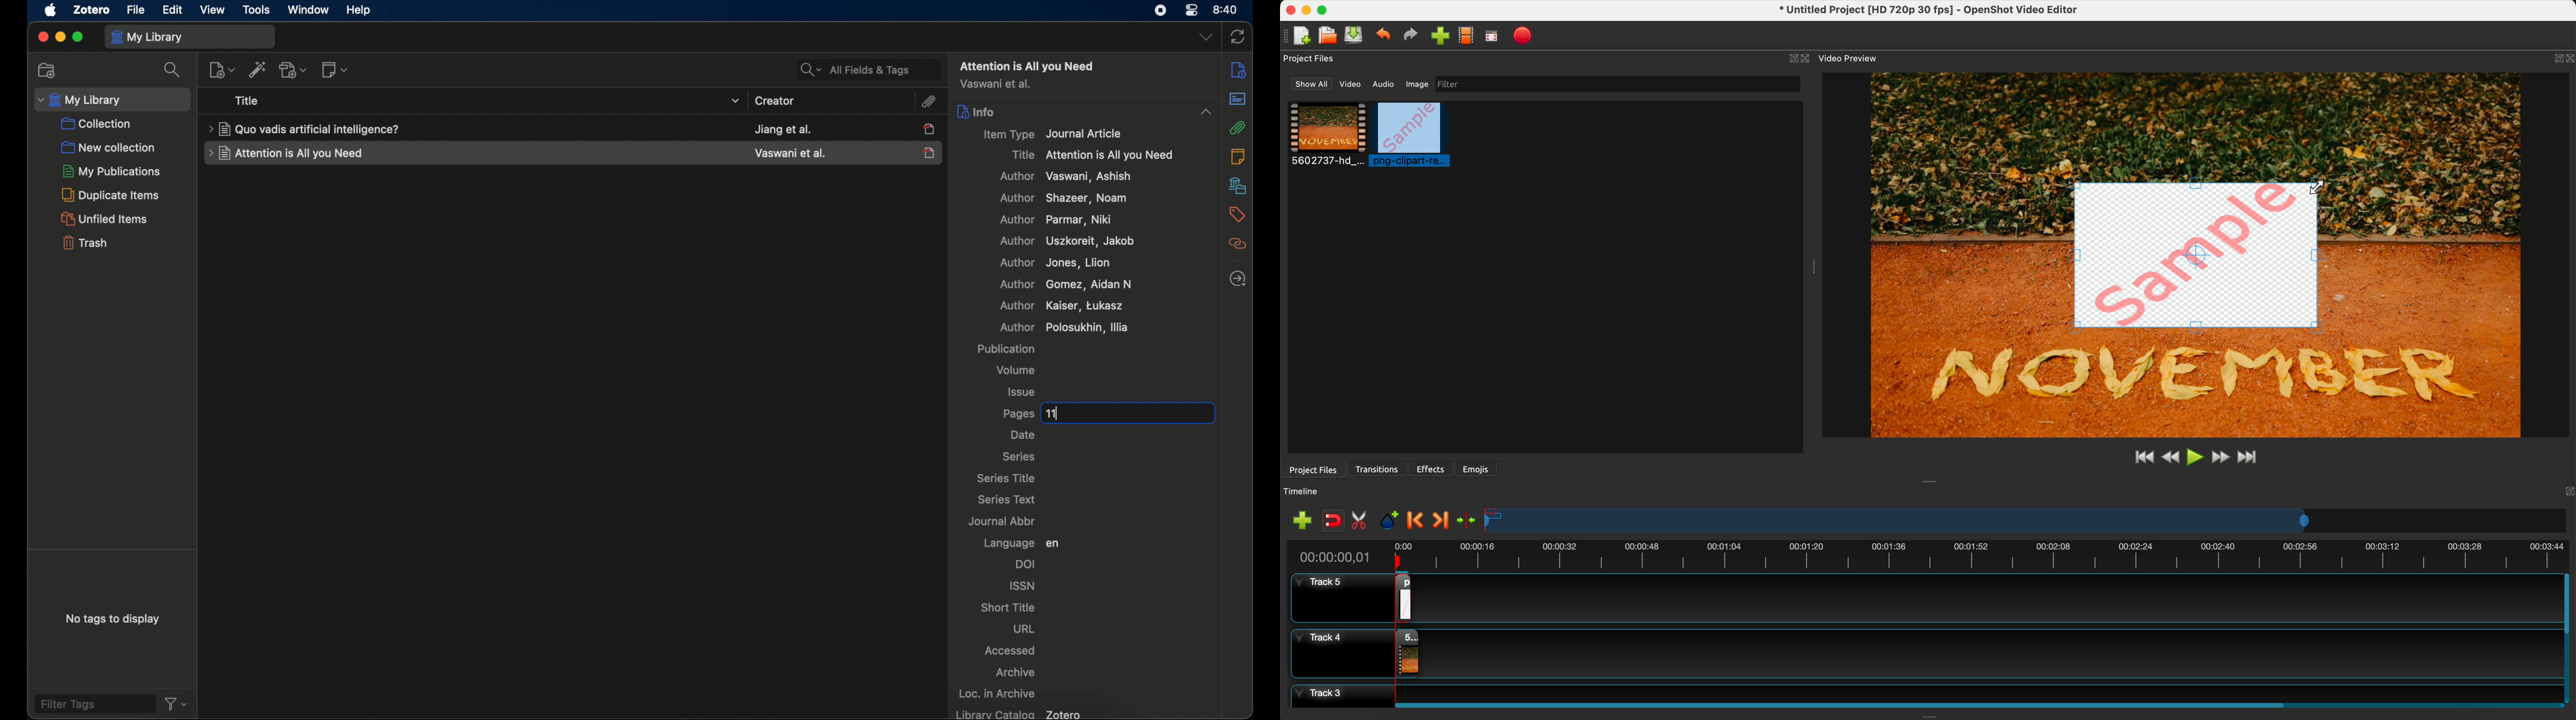 Image resolution: width=2576 pixels, height=728 pixels. What do you see at coordinates (109, 171) in the screenshot?
I see `my publications` at bounding box center [109, 171].